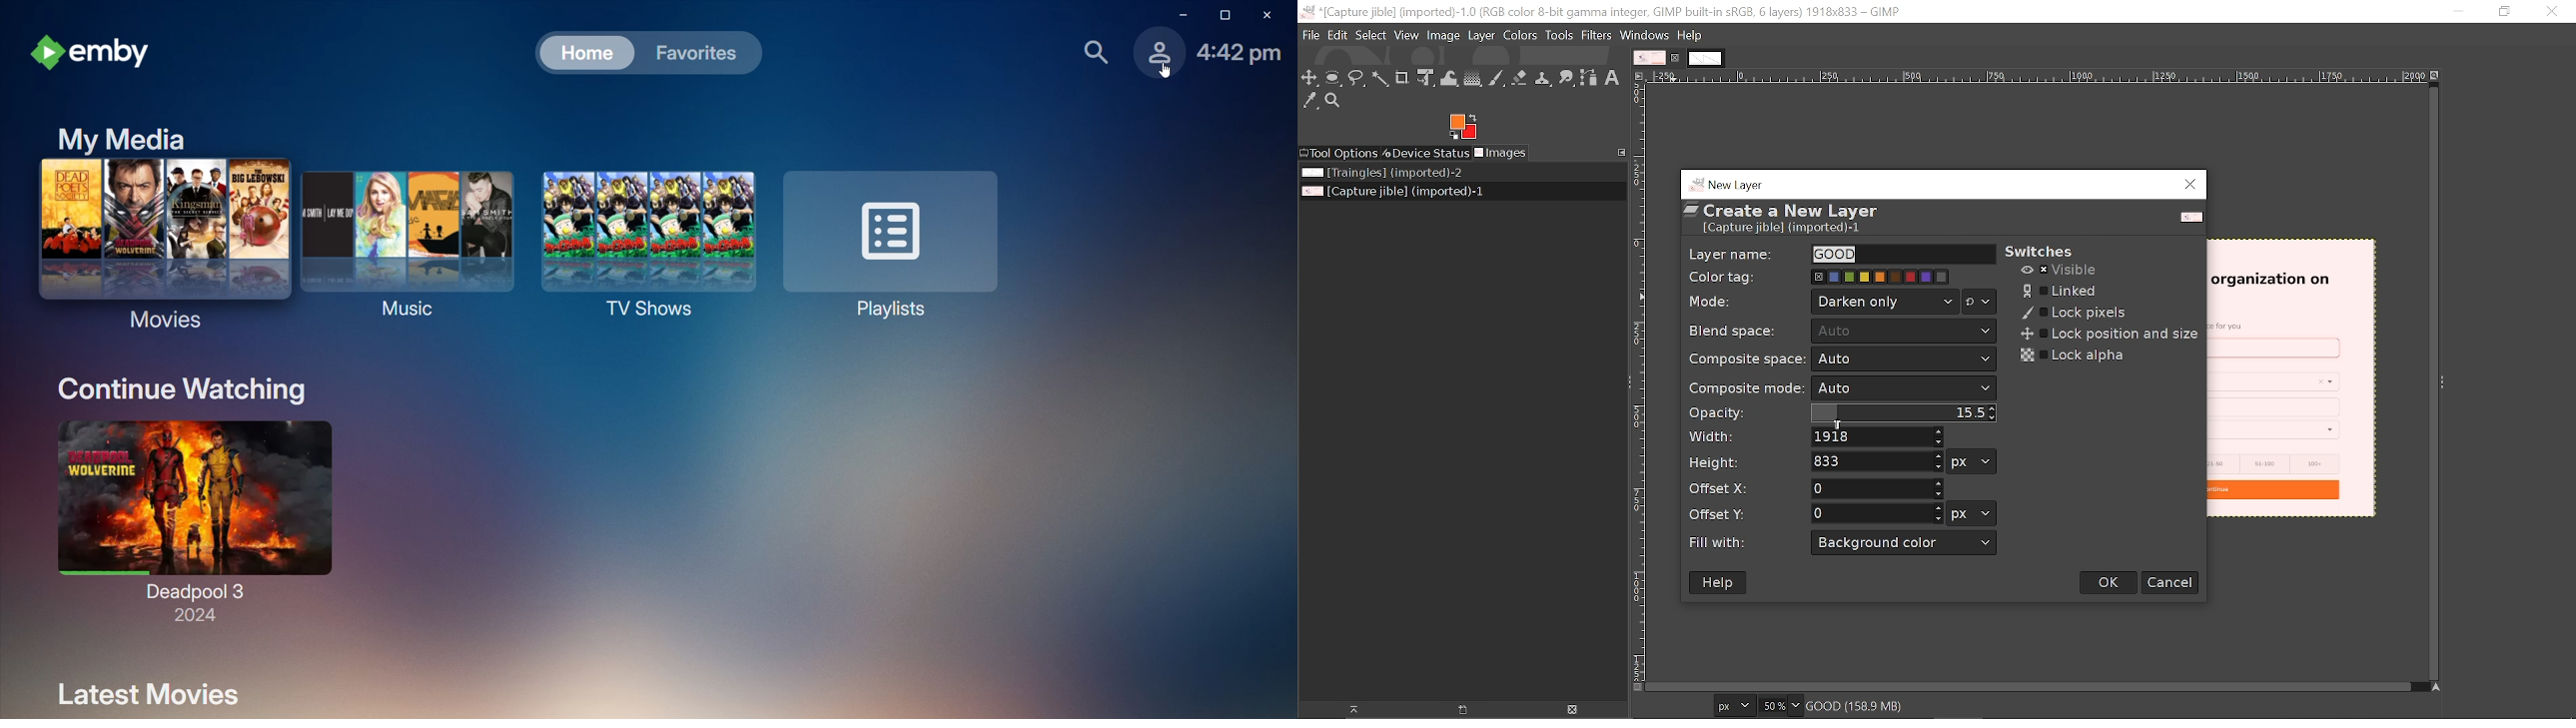  I want to click on Lock alpha, so click(2075, 356).